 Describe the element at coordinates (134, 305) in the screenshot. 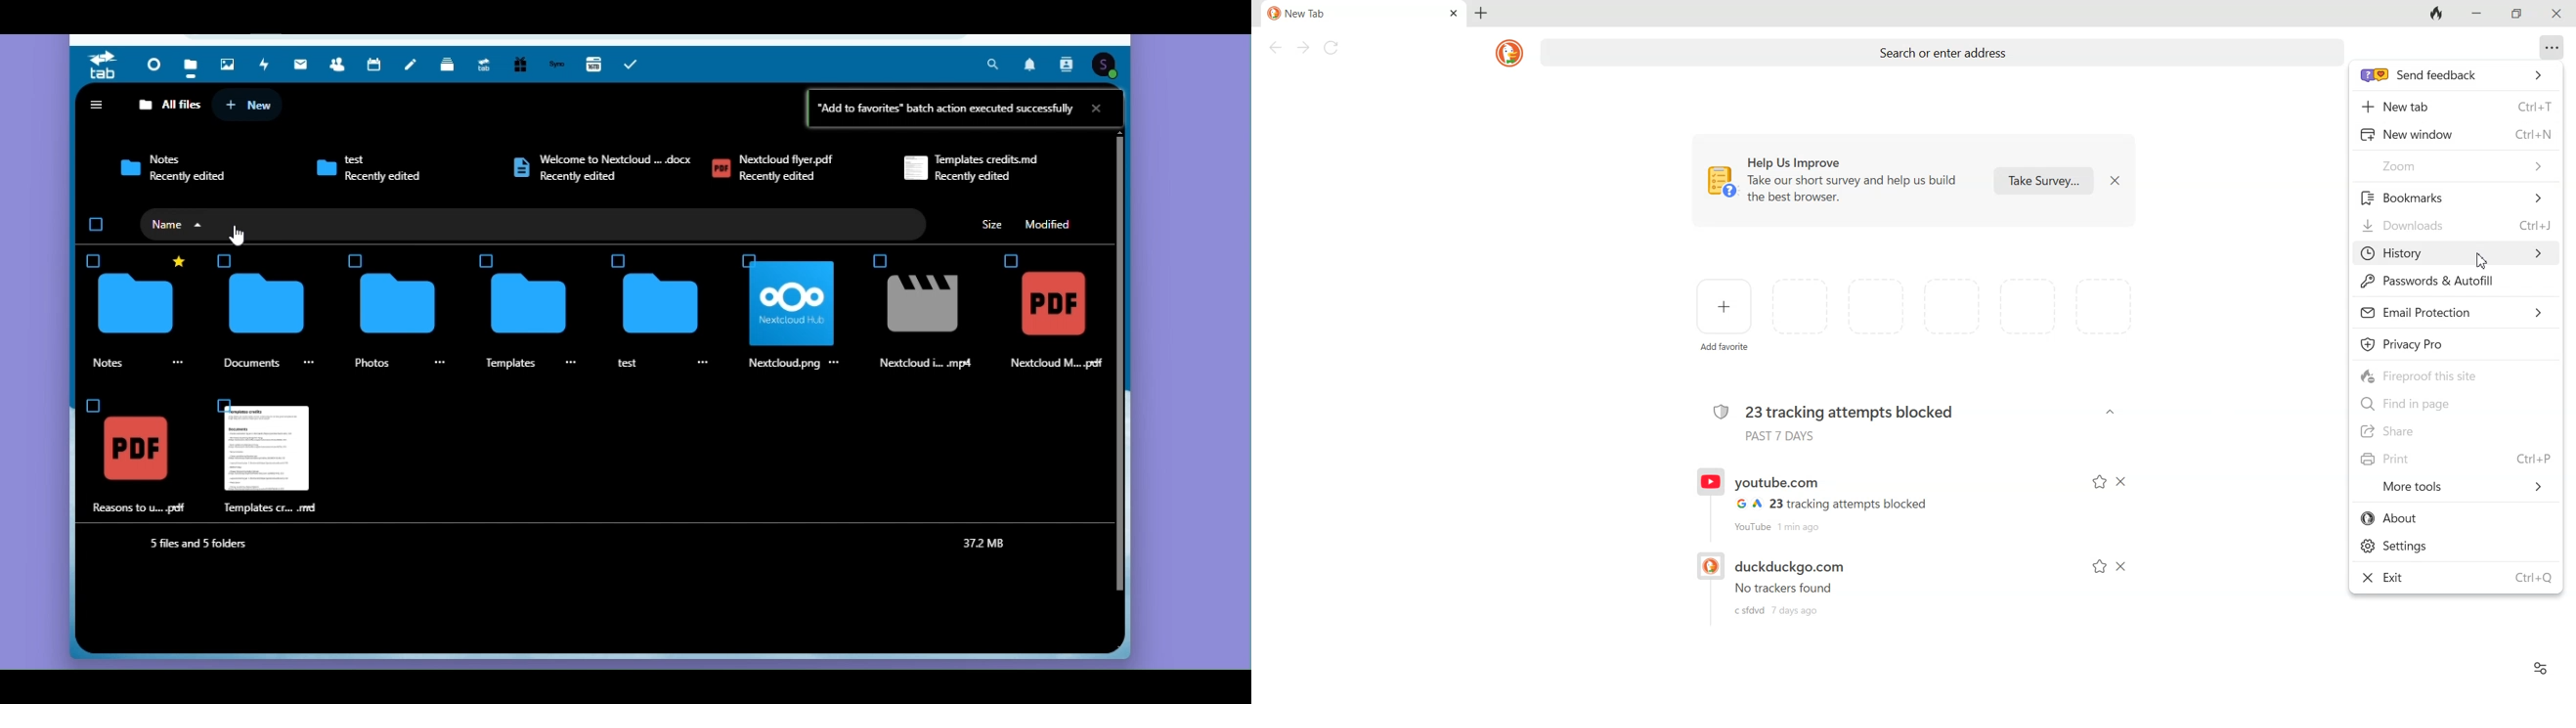

I see `Favourite file` at that location.